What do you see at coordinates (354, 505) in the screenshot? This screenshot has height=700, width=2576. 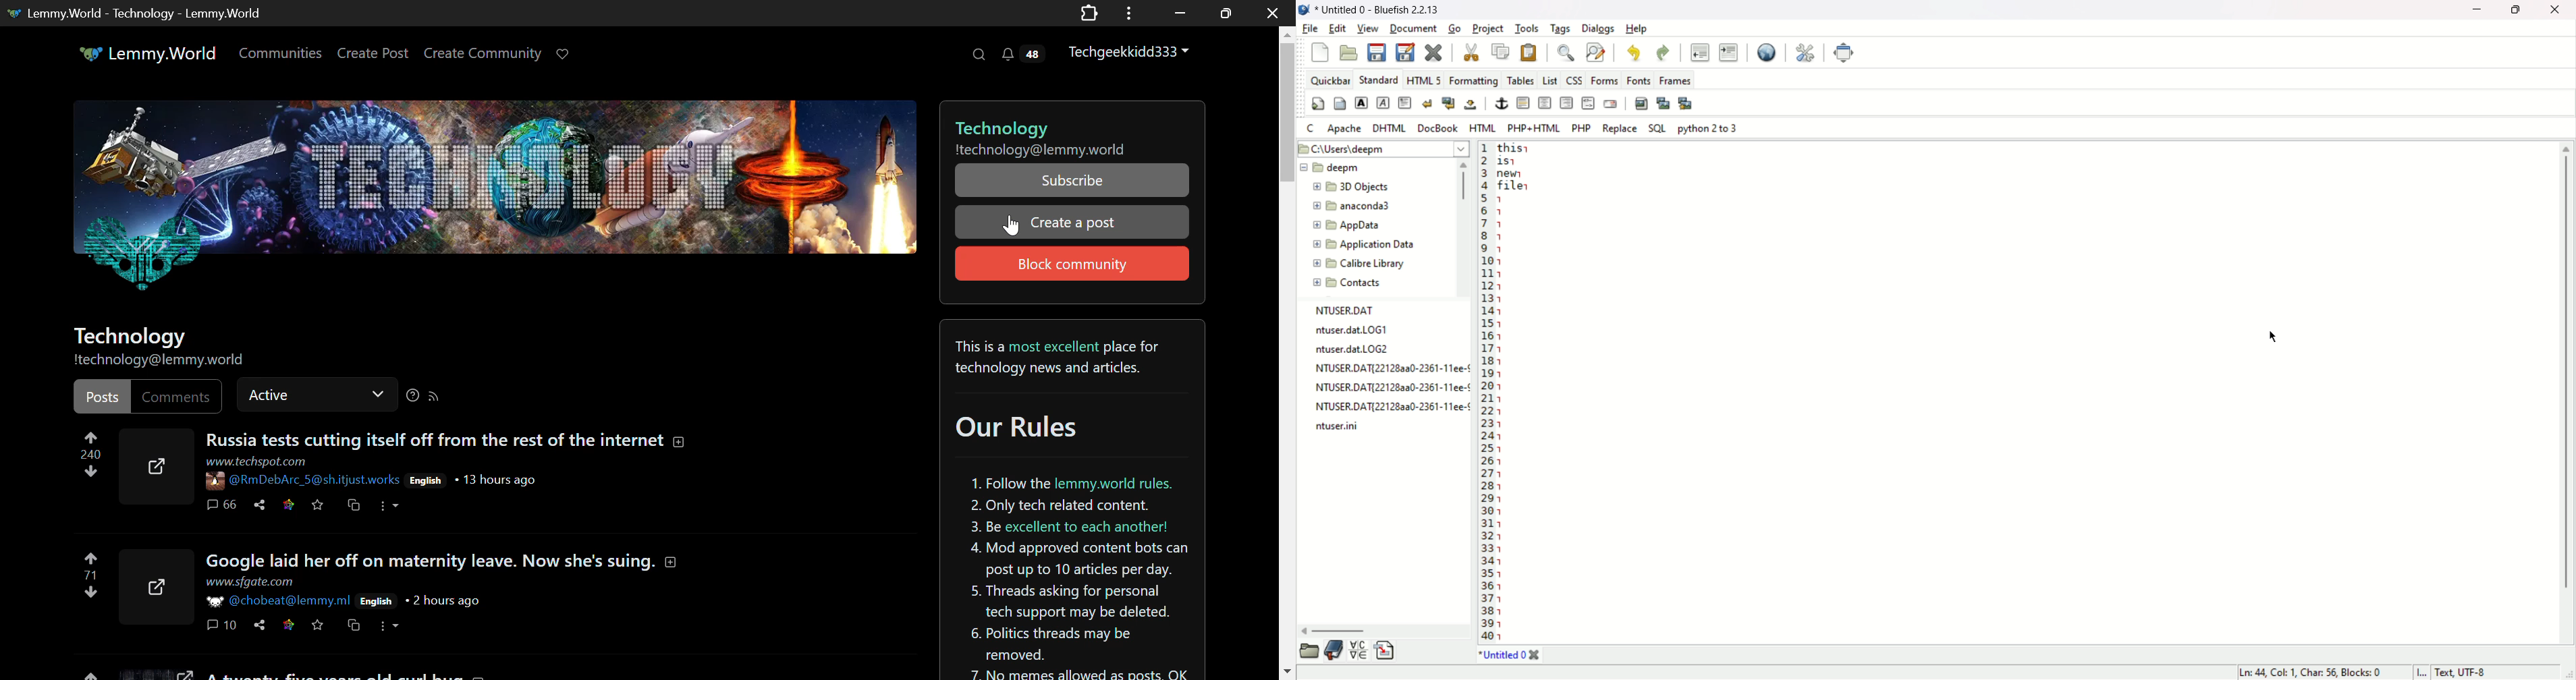 I see `Cross-post` at bounding box center [354, 505].